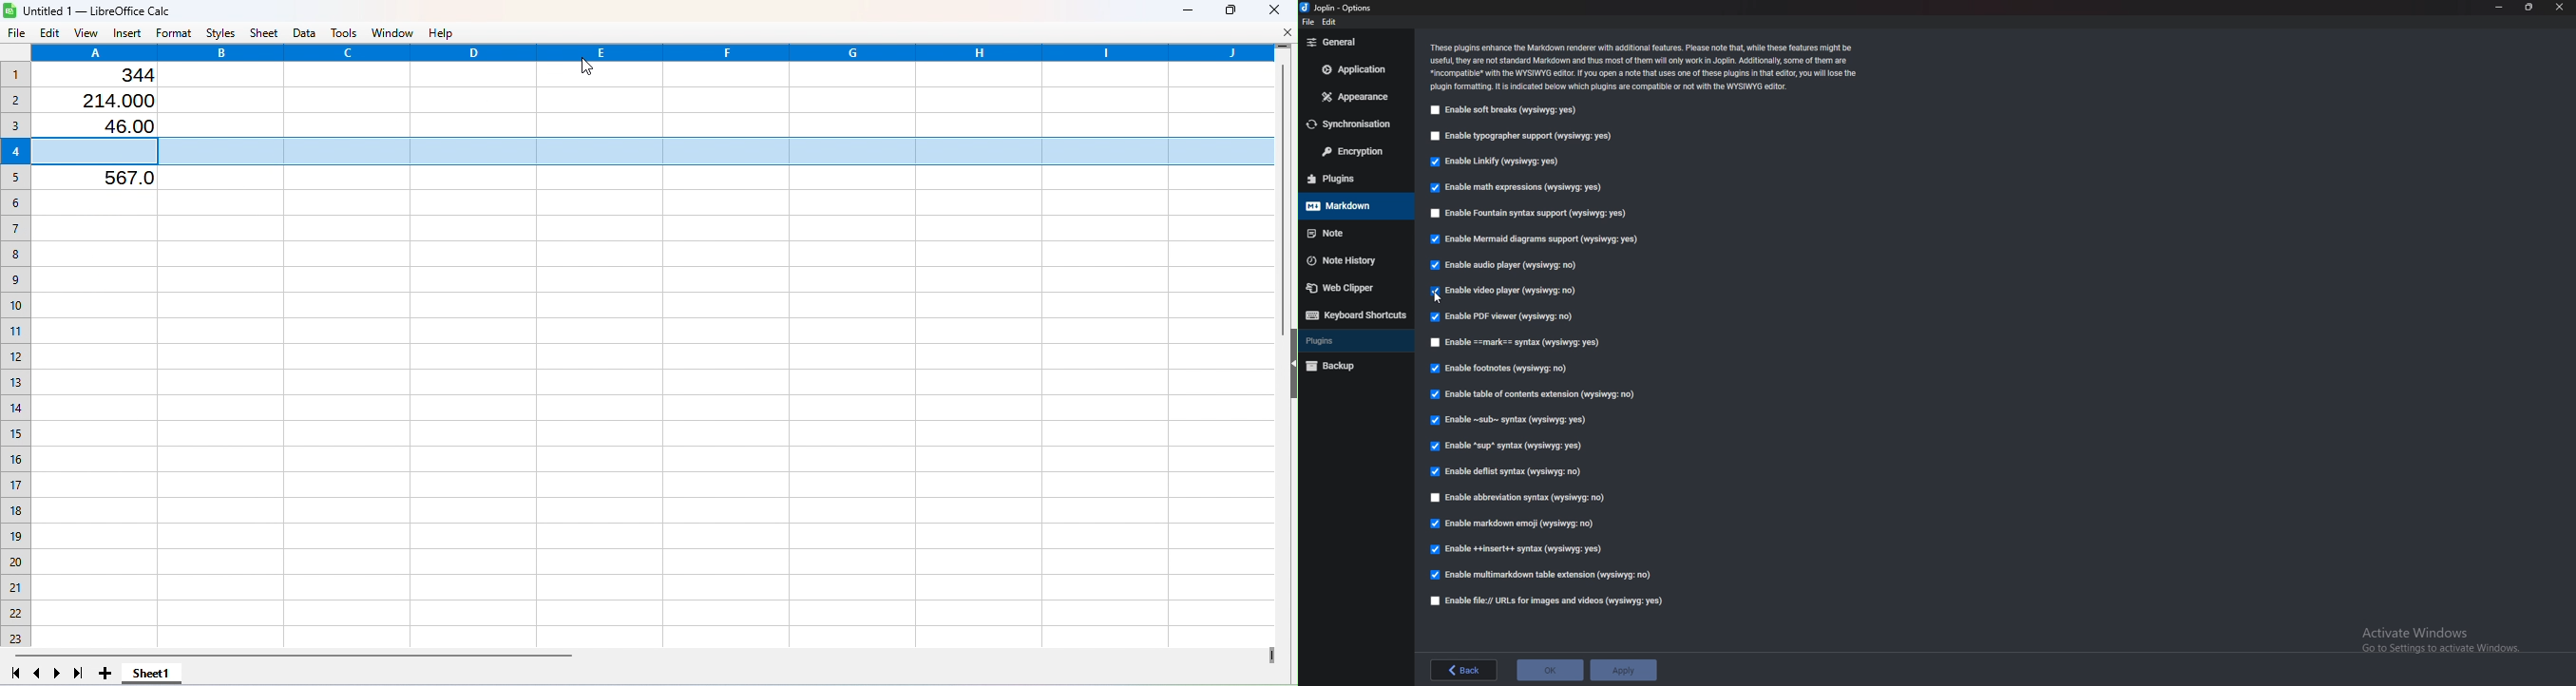 This screenshot has height=700, width=2576. I want to click on joplin, so click(1339, 7).